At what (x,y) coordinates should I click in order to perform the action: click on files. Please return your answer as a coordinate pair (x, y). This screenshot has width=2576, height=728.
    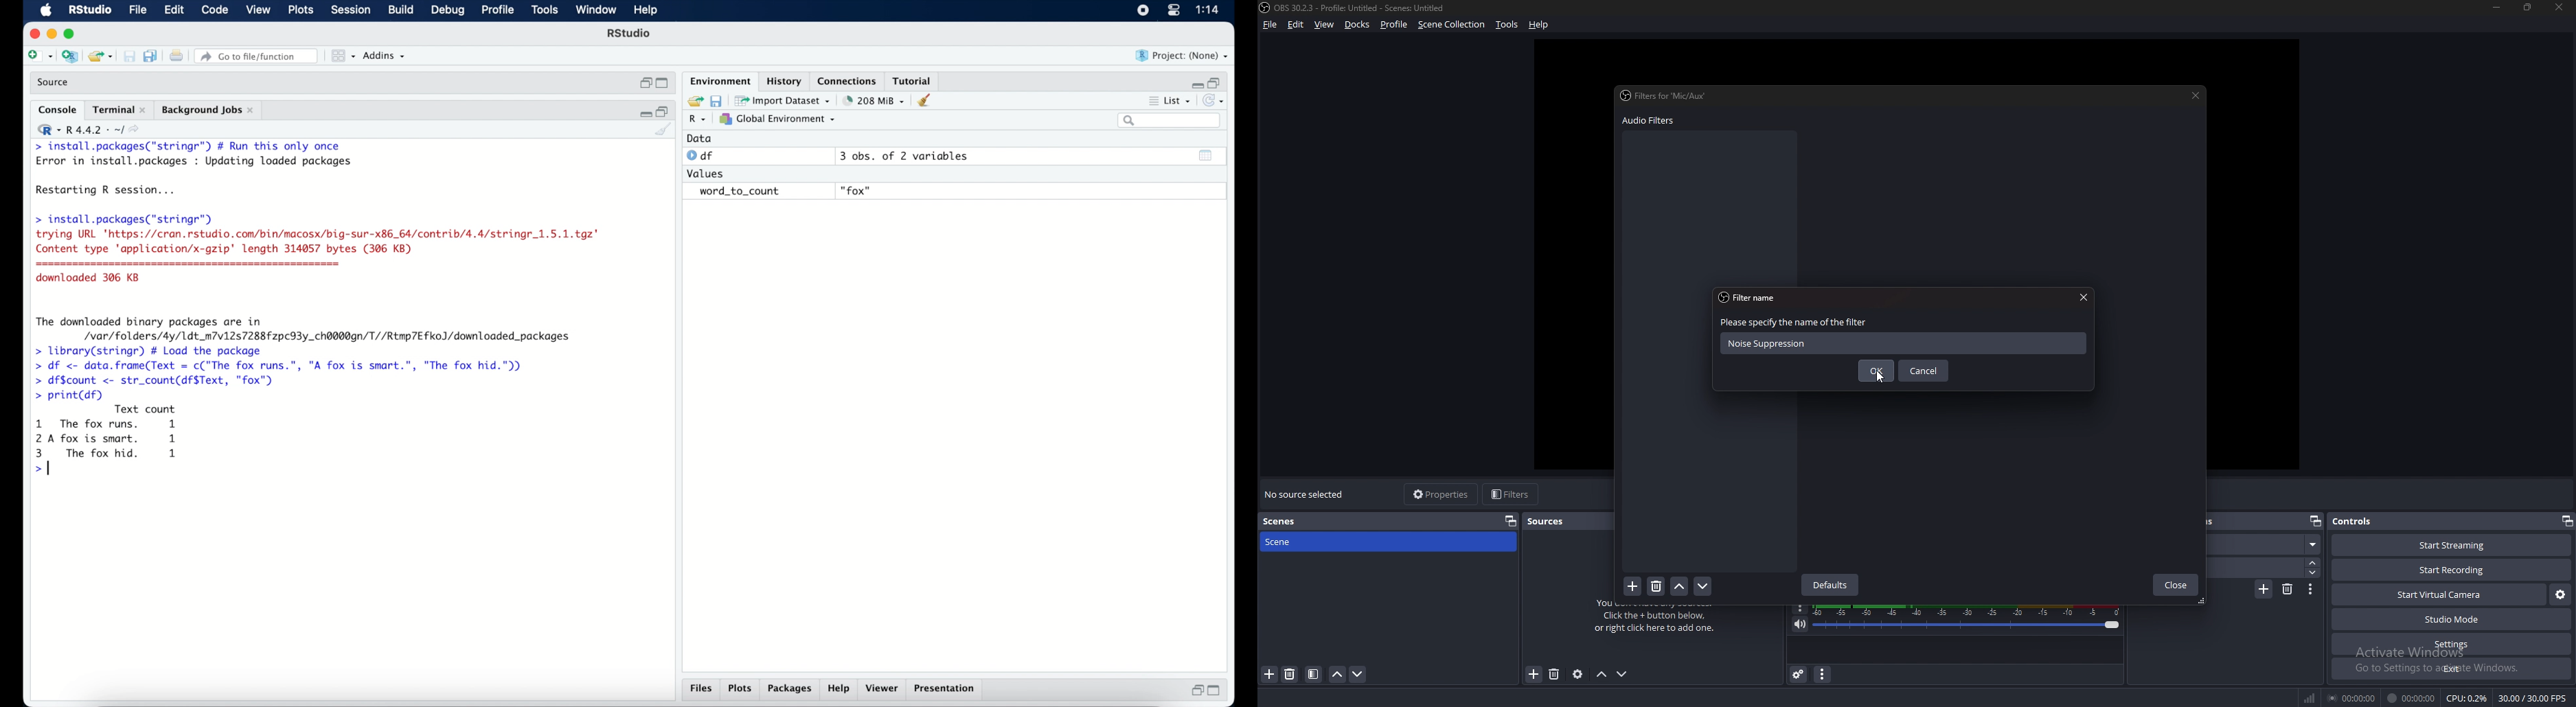
    Looking at the image, I should click on (703, 689).